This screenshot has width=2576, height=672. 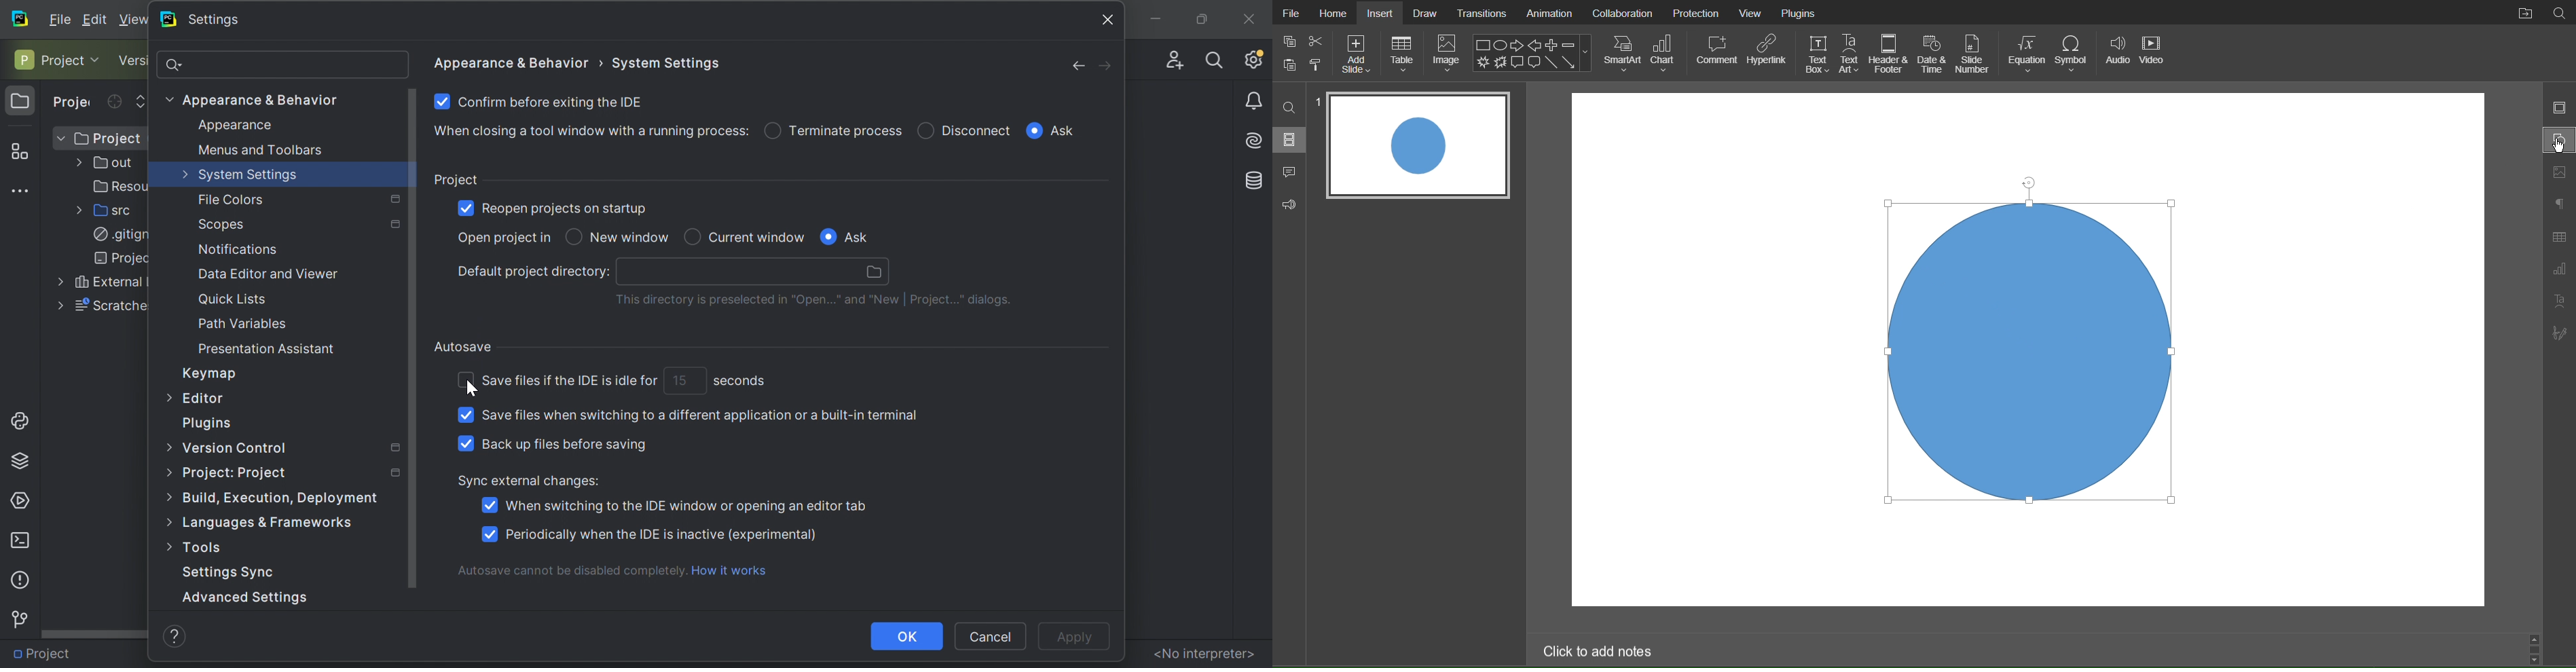 I want to click on cut, so click(x=1313, y=39).